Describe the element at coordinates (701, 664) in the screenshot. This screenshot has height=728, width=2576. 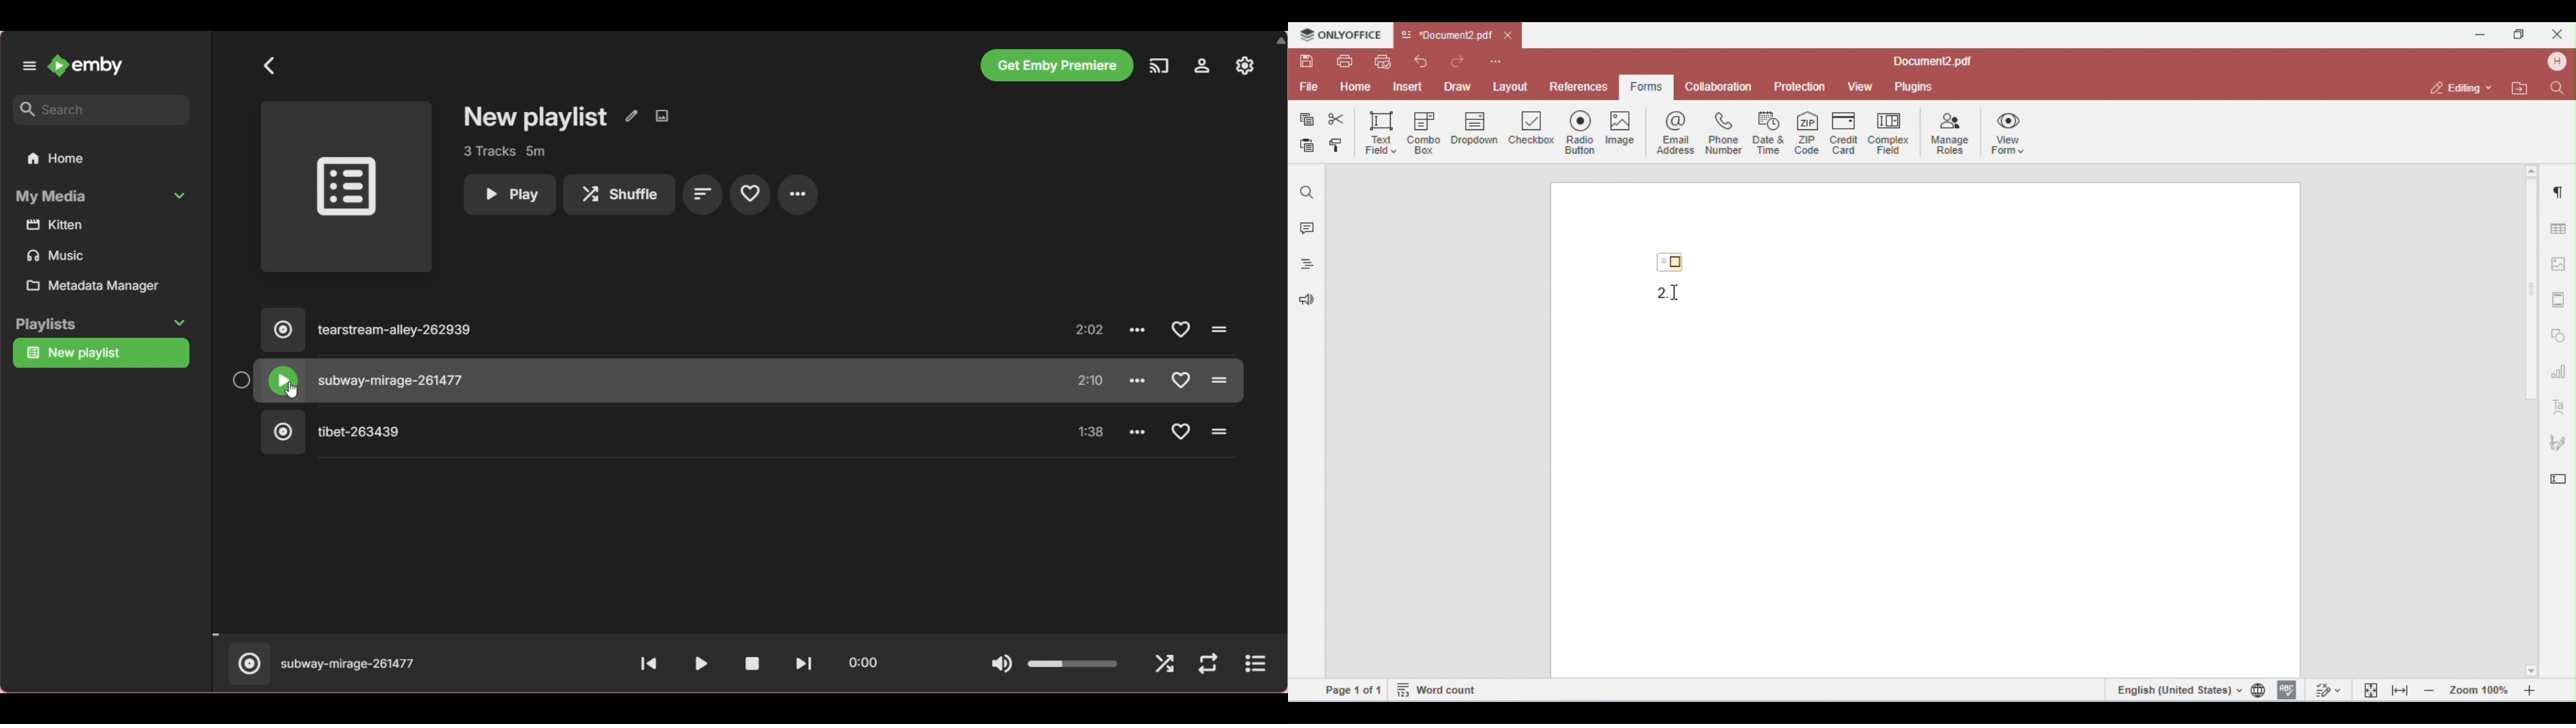
I see `Play` at that location.